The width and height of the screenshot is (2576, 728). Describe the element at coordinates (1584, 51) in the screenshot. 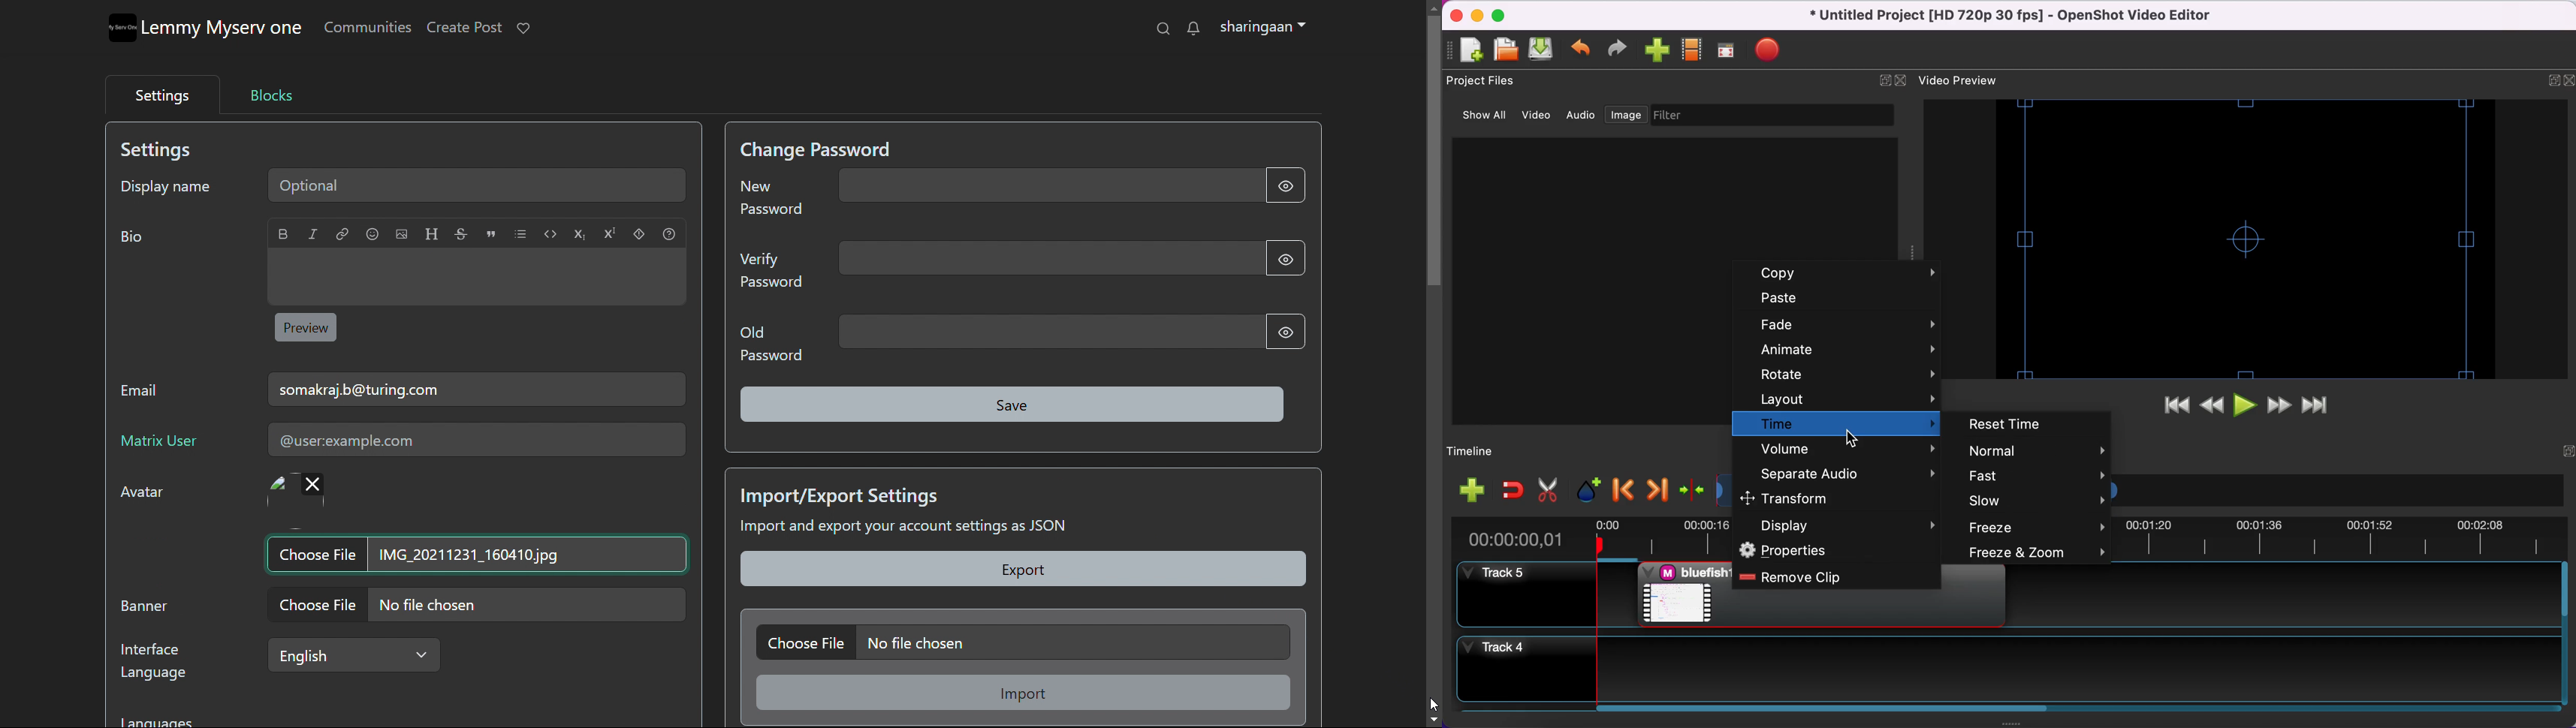

I see `undo` at that location.